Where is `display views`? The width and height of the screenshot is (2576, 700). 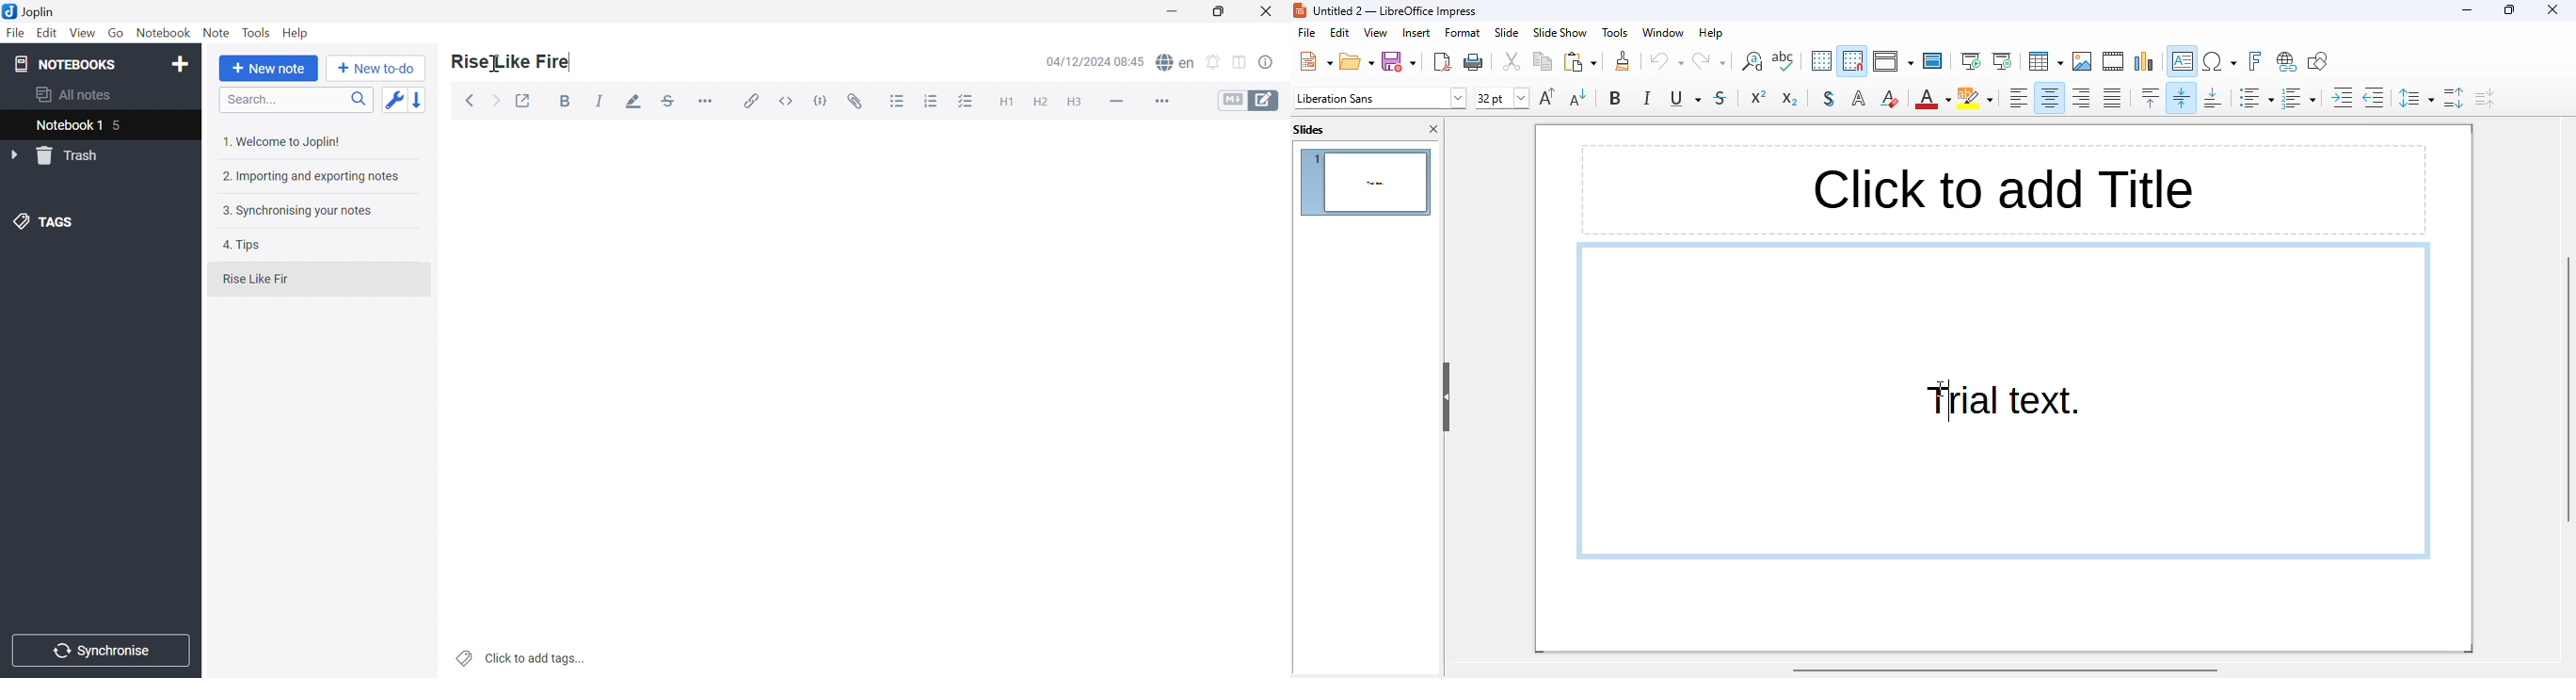
display views is located at coordinates (1892, 61).